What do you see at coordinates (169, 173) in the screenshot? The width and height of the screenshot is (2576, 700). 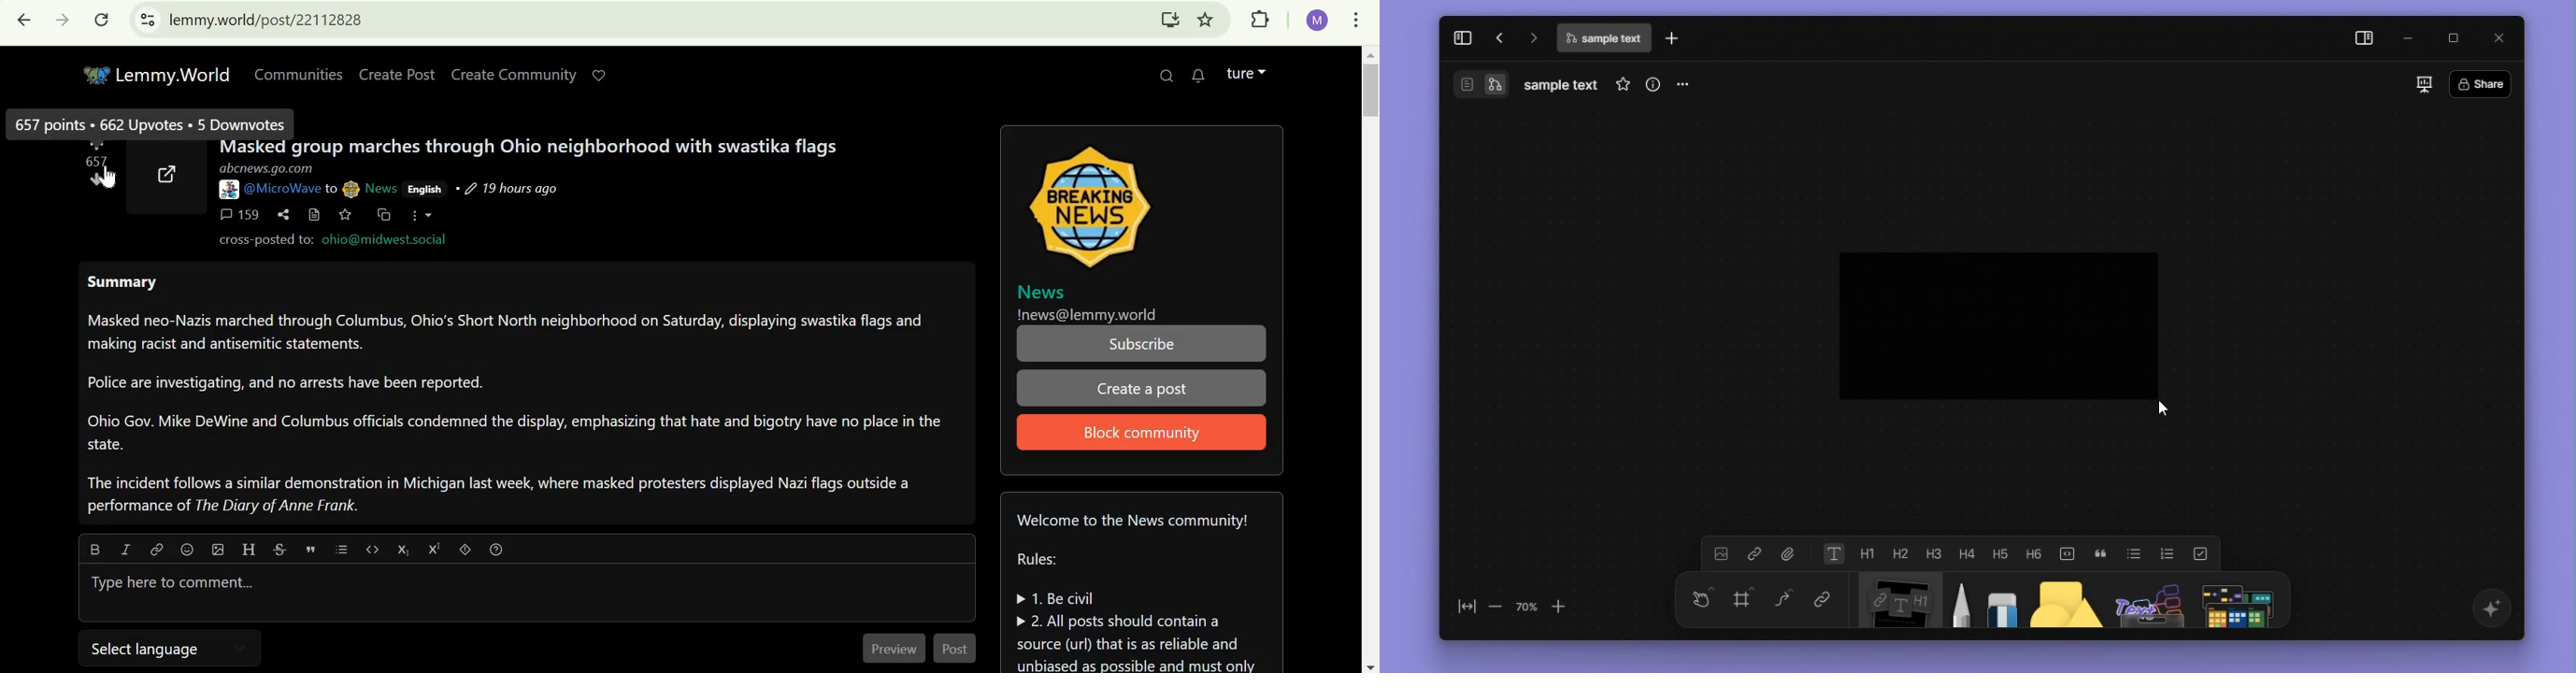 I see `external link` at bounding box center [169, 173].